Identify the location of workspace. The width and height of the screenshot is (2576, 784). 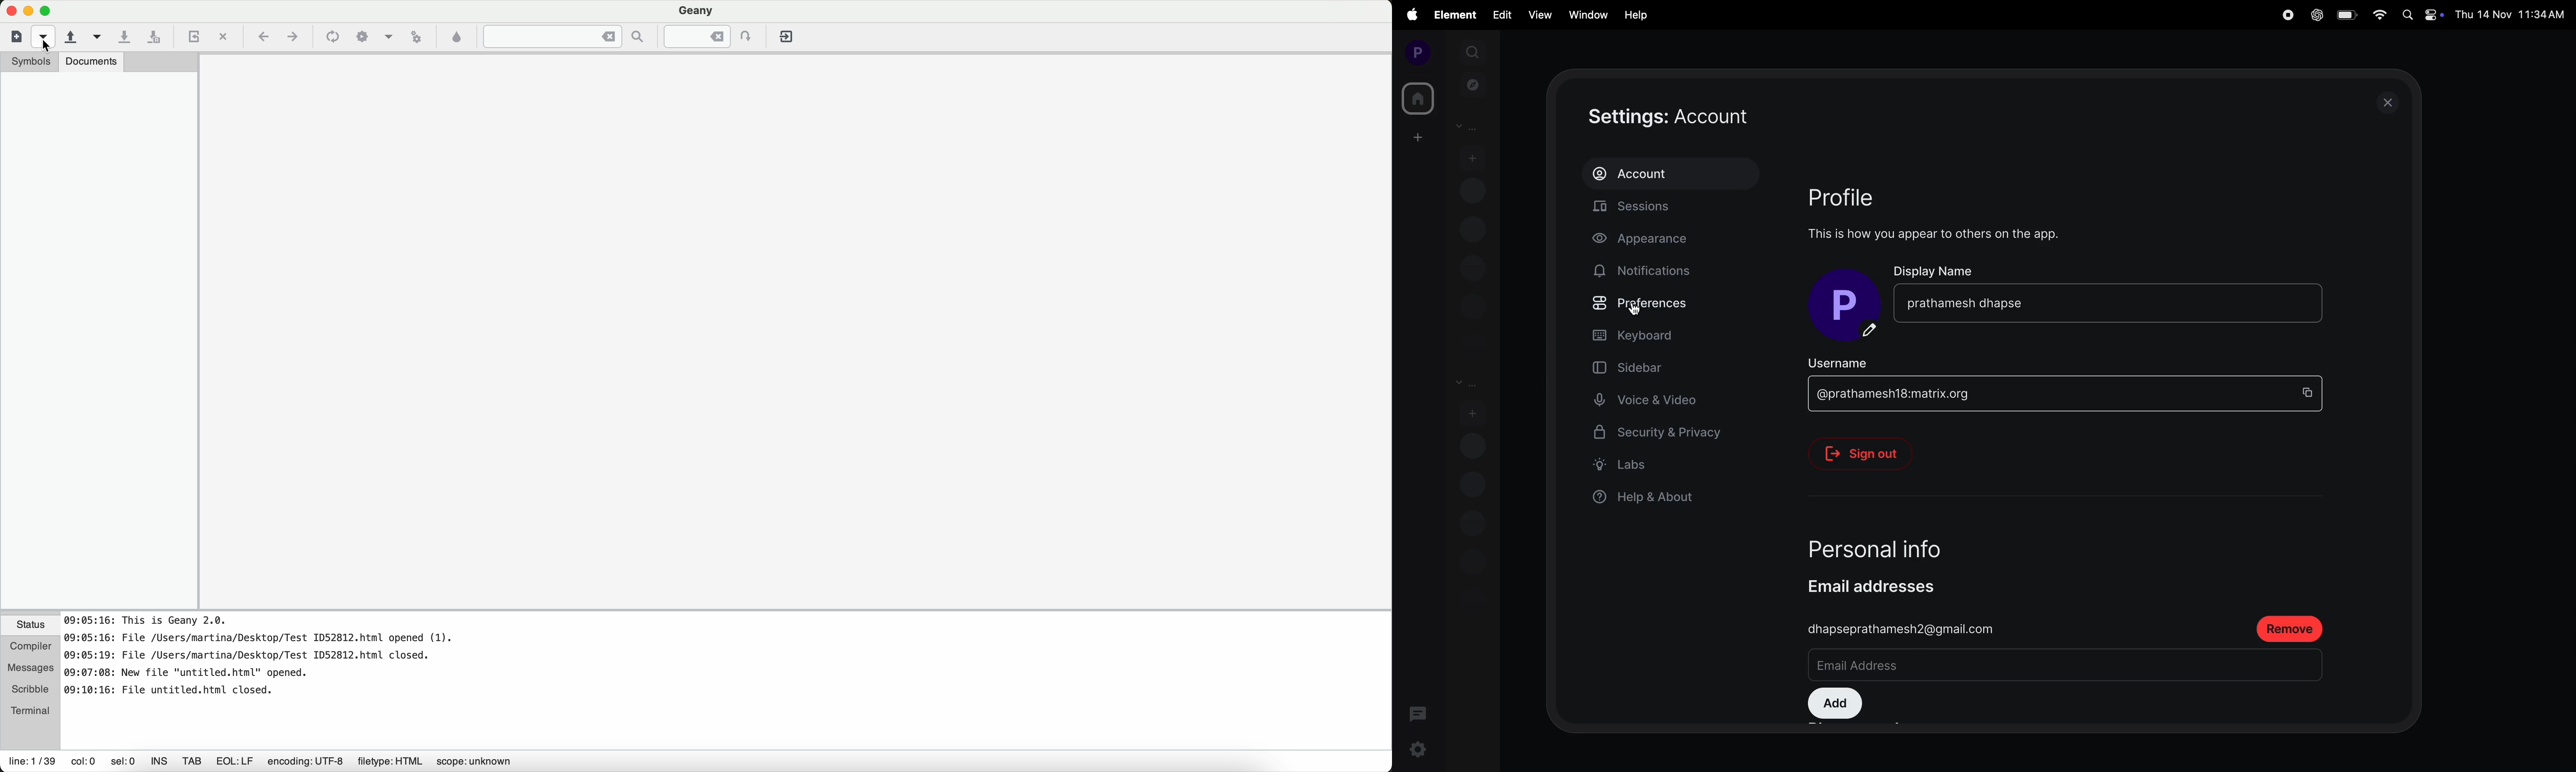
(797, 332).